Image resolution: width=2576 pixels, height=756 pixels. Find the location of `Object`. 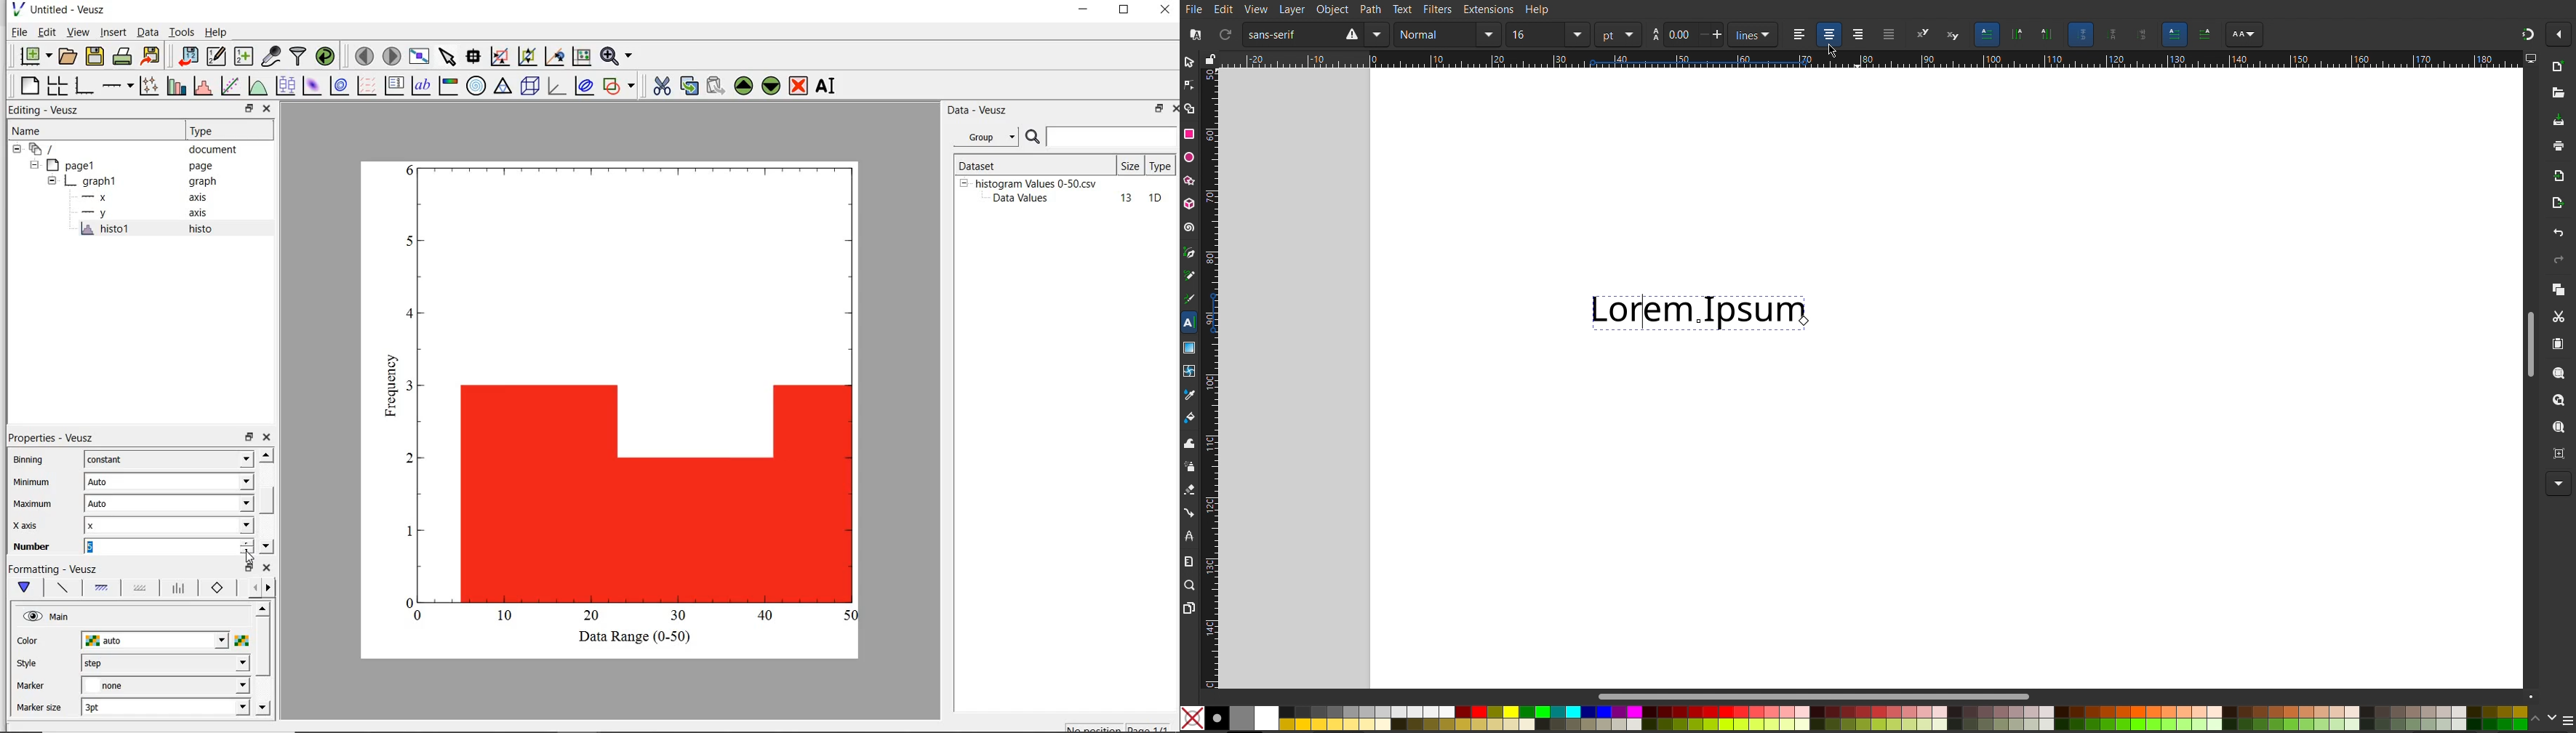

Object is located at coordinates (1334, 10).